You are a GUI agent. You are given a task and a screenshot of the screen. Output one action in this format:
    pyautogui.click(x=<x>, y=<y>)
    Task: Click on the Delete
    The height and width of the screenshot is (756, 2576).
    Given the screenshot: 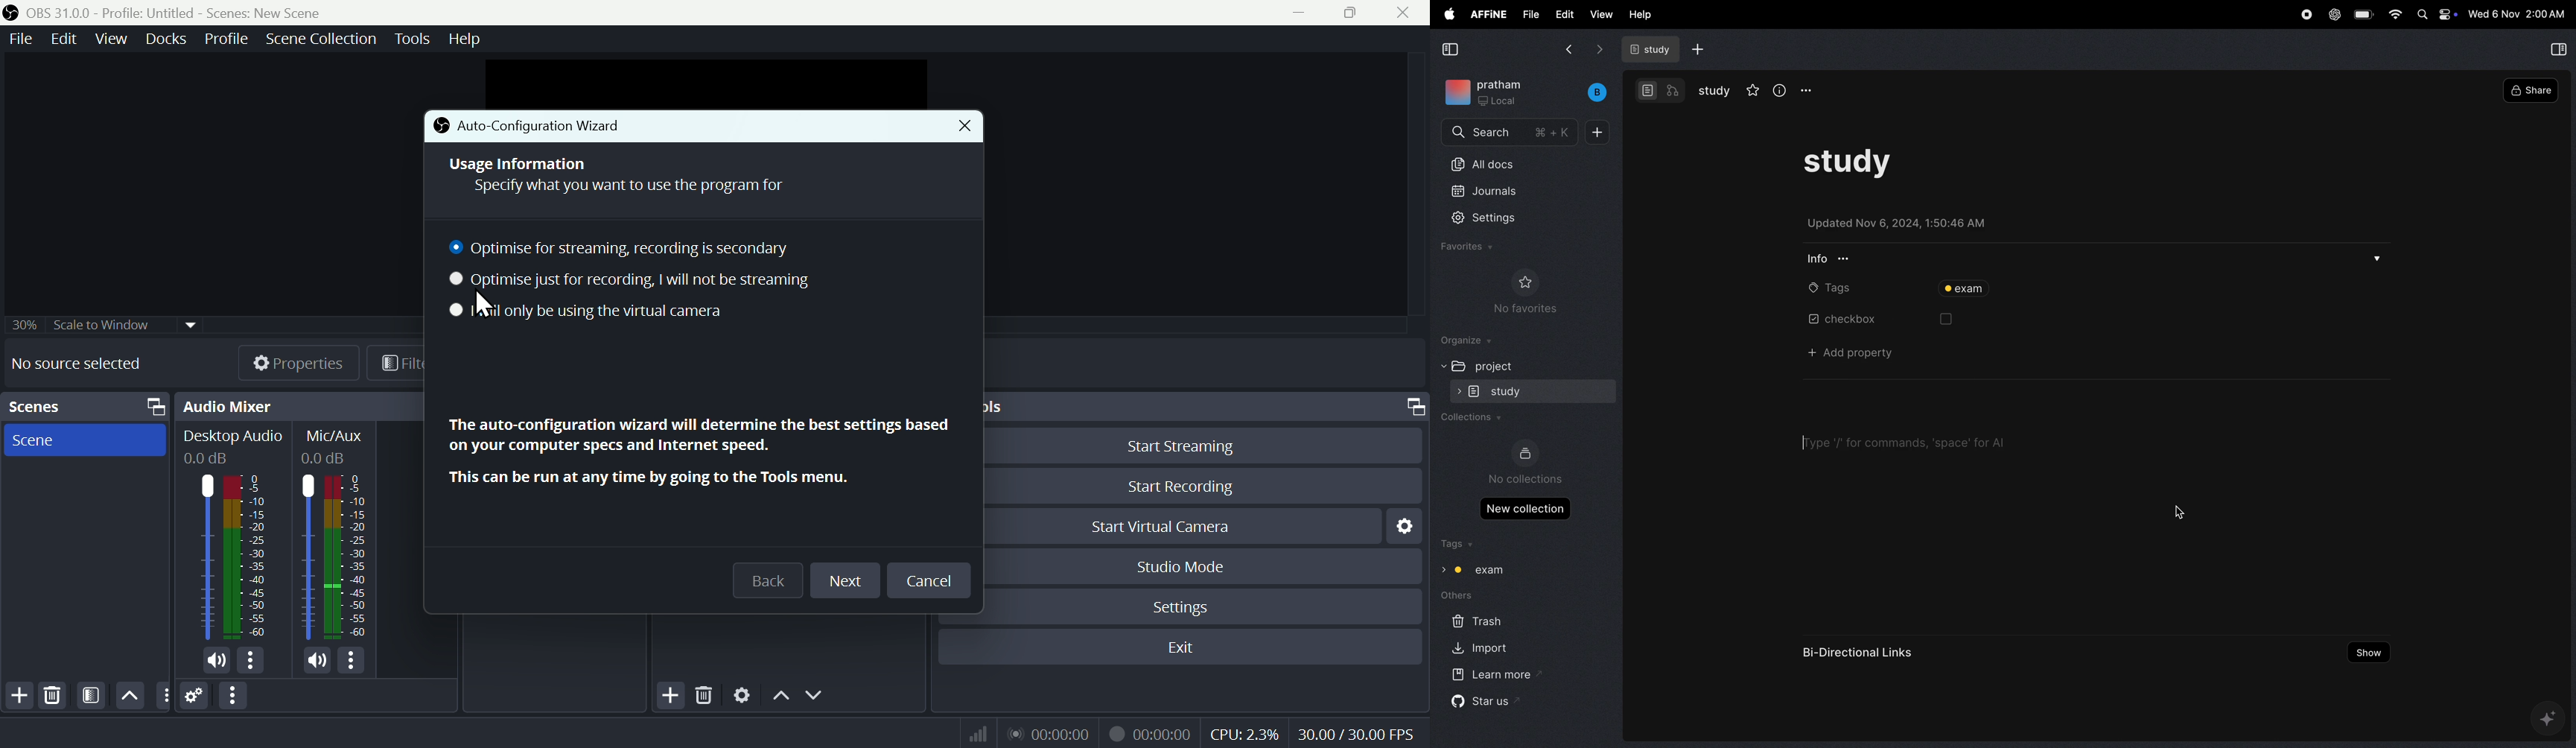 What is the action you would take?
    pyautogui.click(x=705, y=692)
    